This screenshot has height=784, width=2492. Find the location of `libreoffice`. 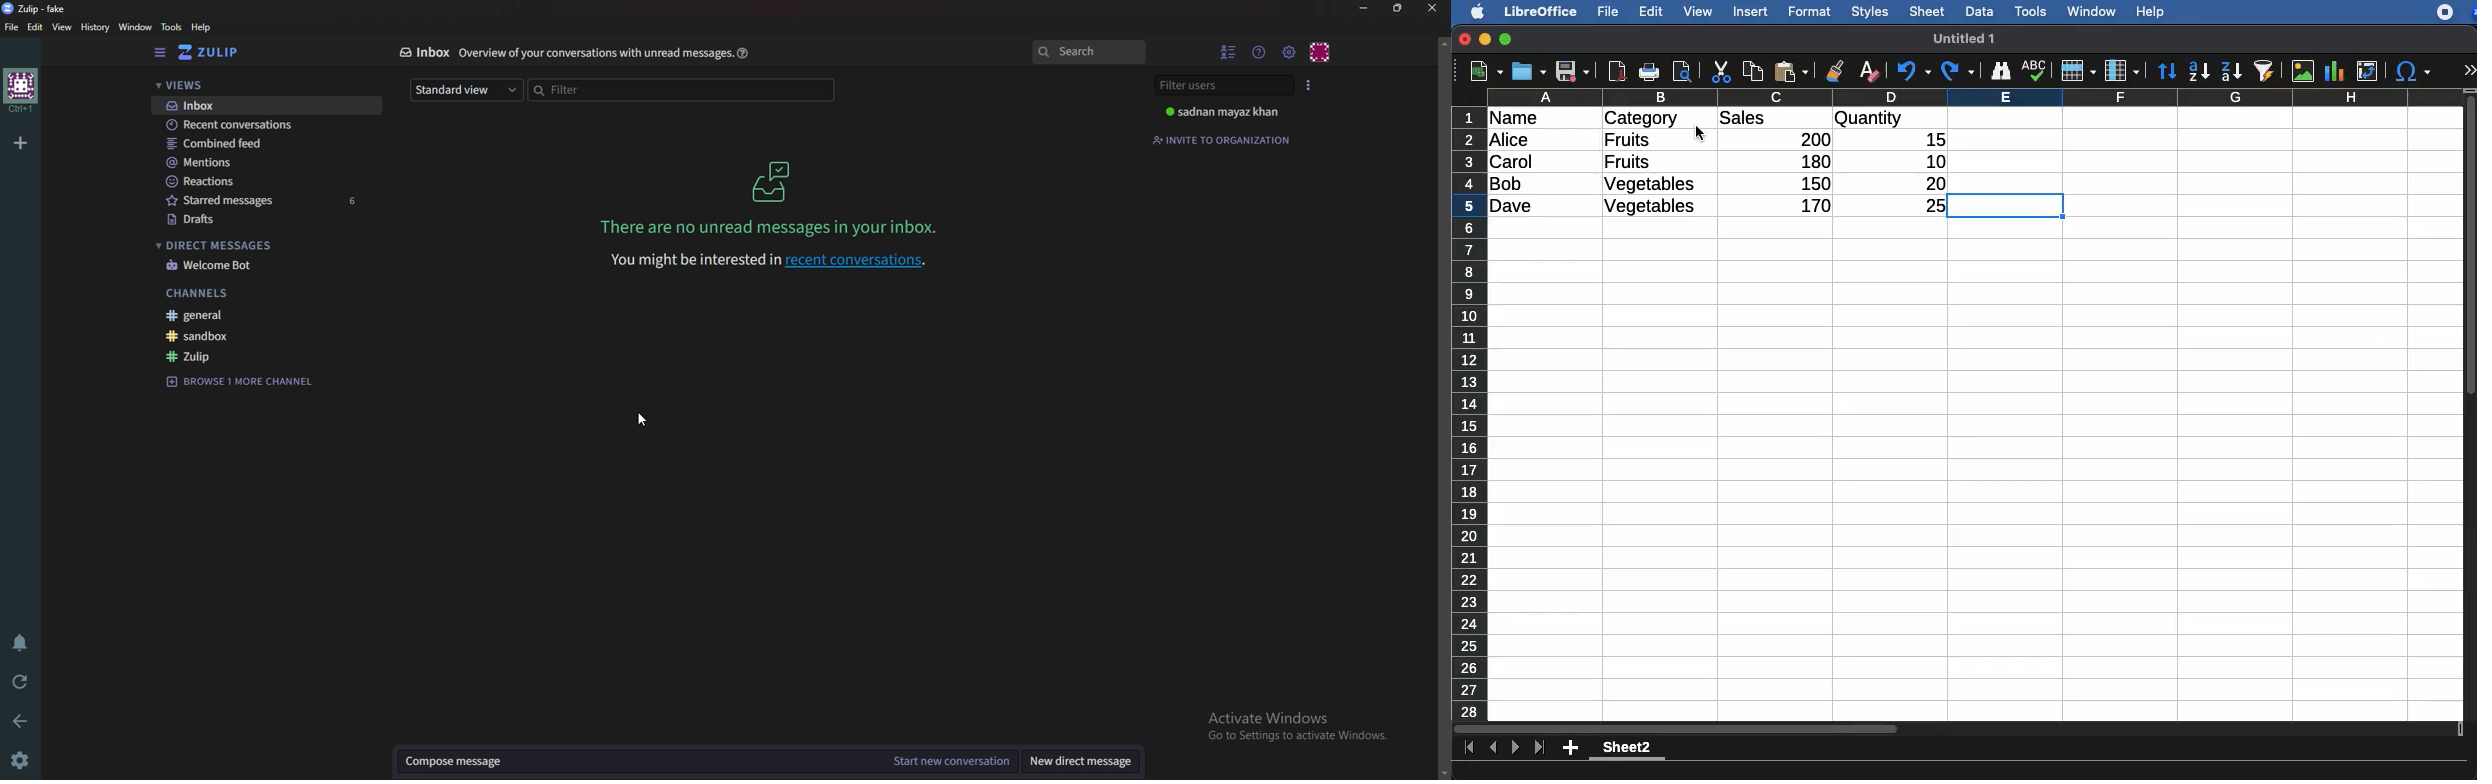

libreoffice is located at coordinates (1542, 11).